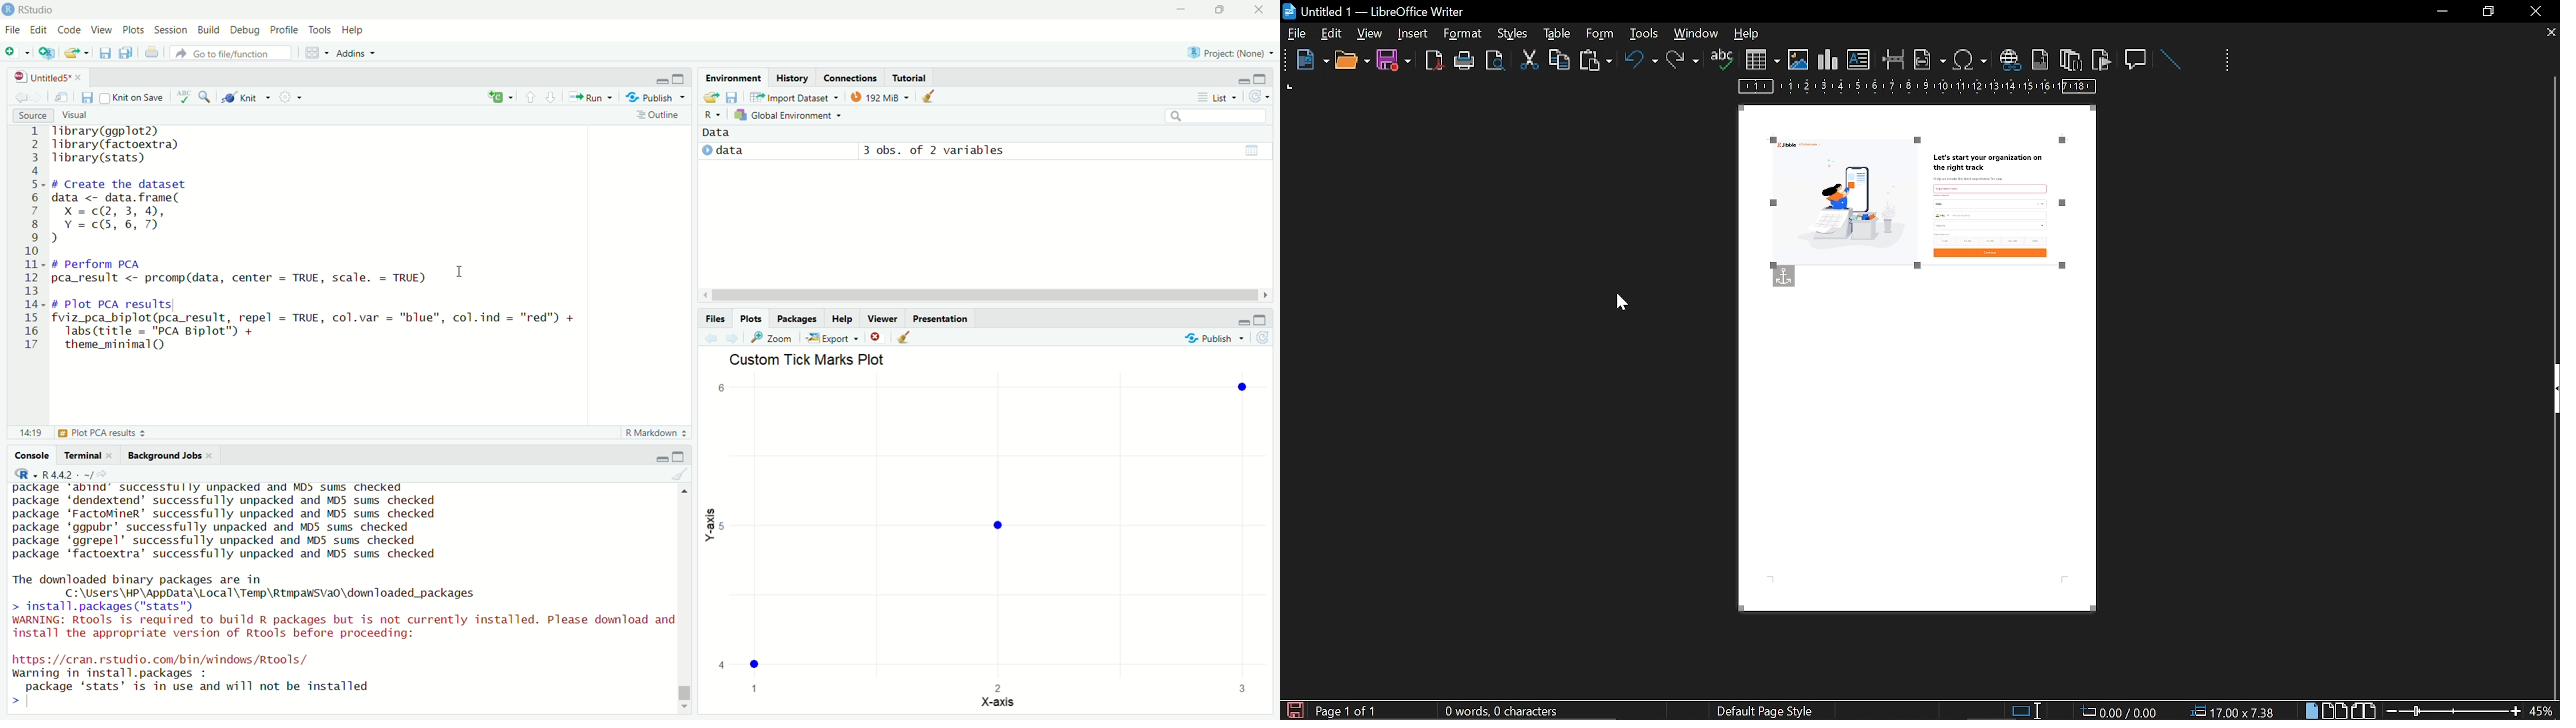  I want to click on search, so click(1217, 116).